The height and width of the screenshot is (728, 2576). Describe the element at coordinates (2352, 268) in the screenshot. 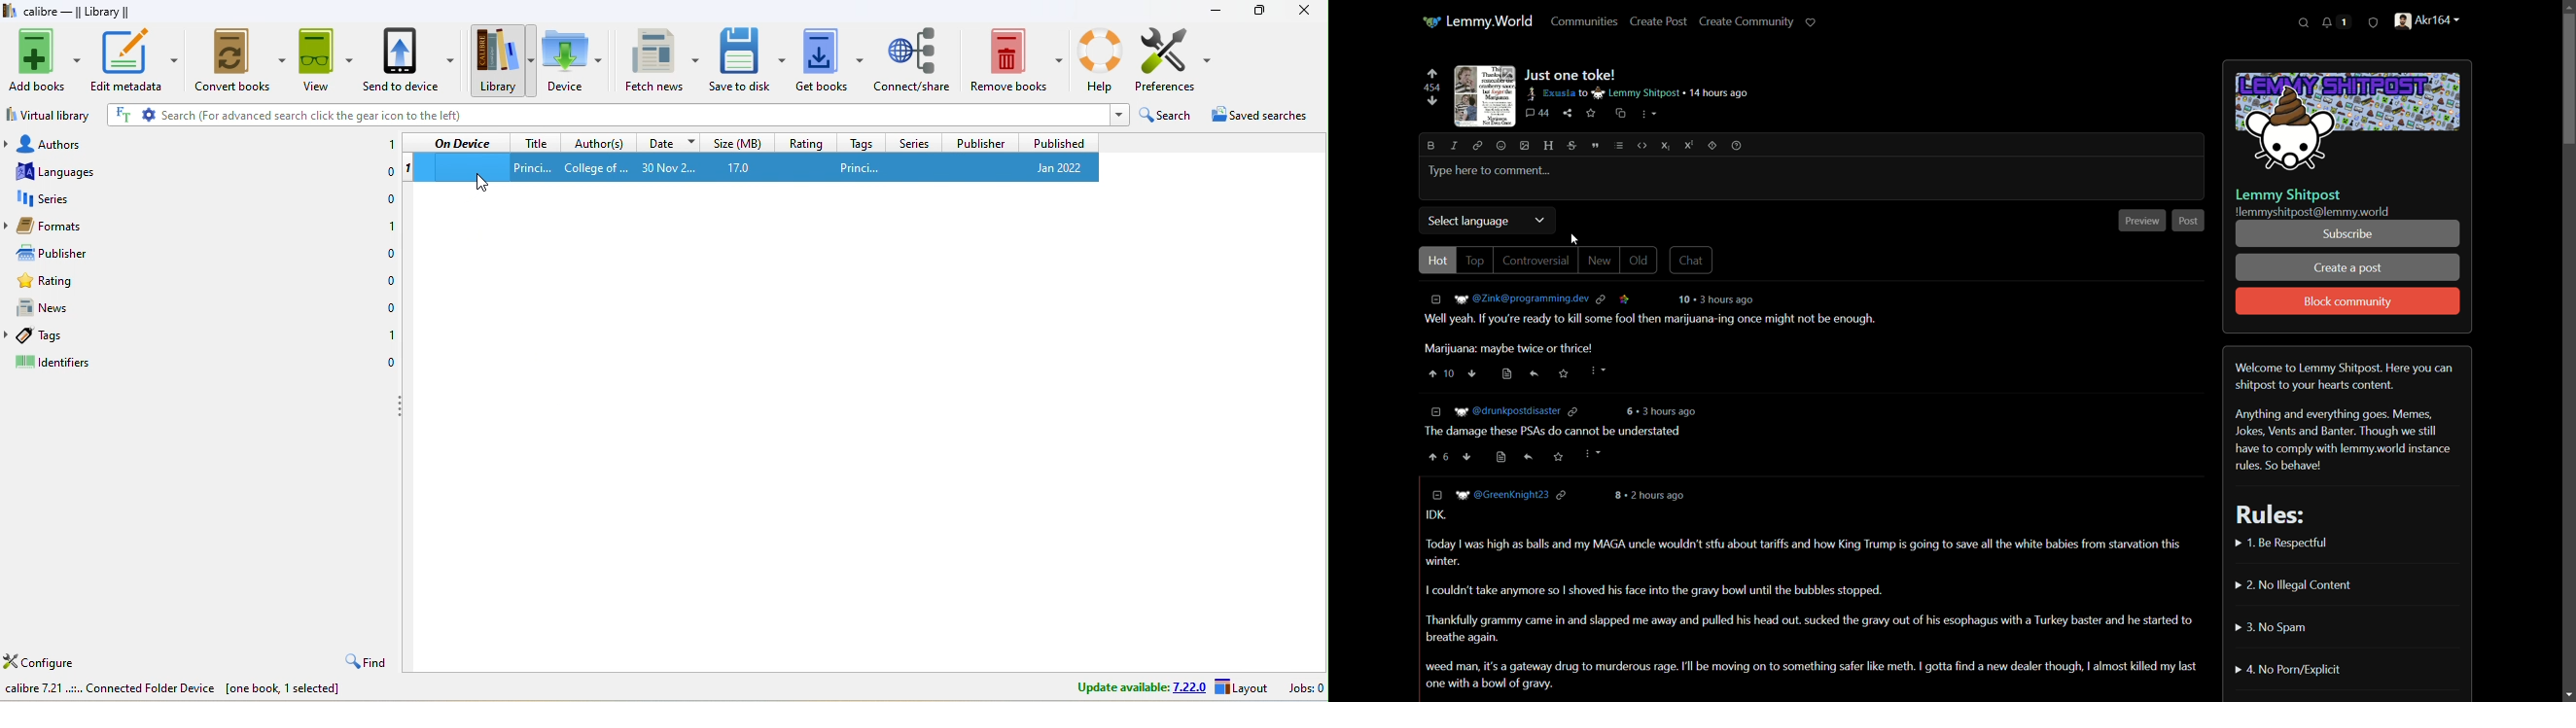

I see `create a post` at that location.